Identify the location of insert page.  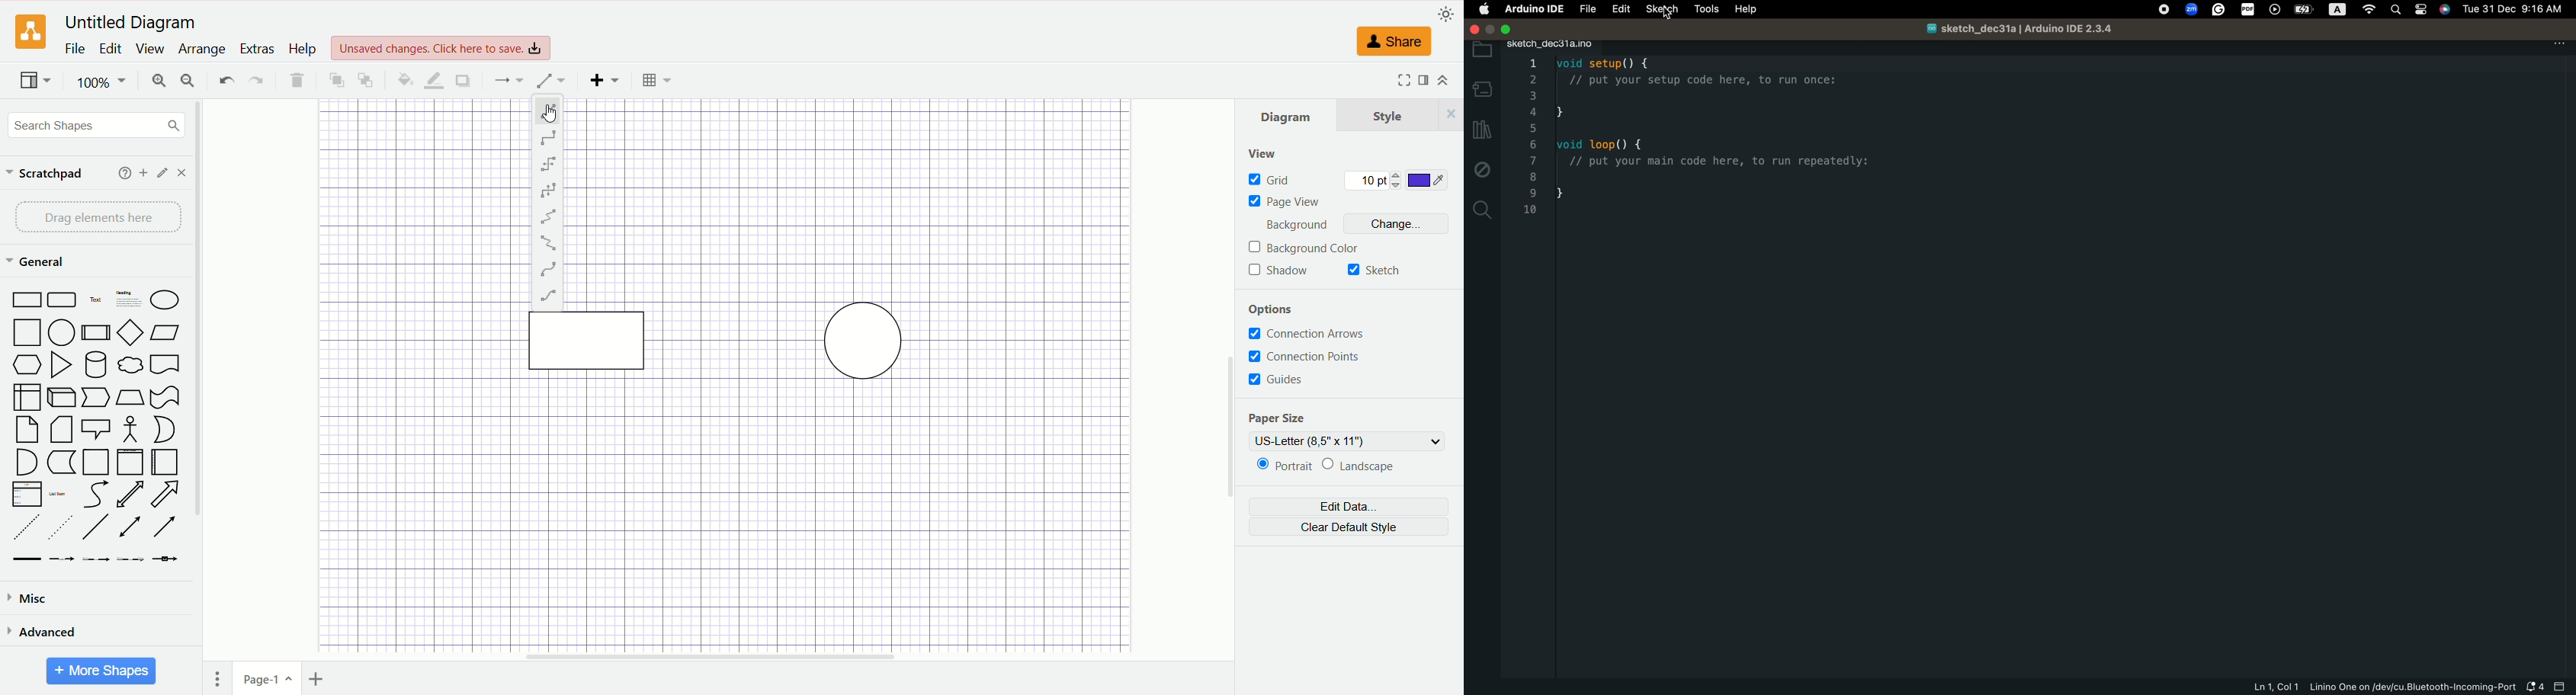
(318, 681).